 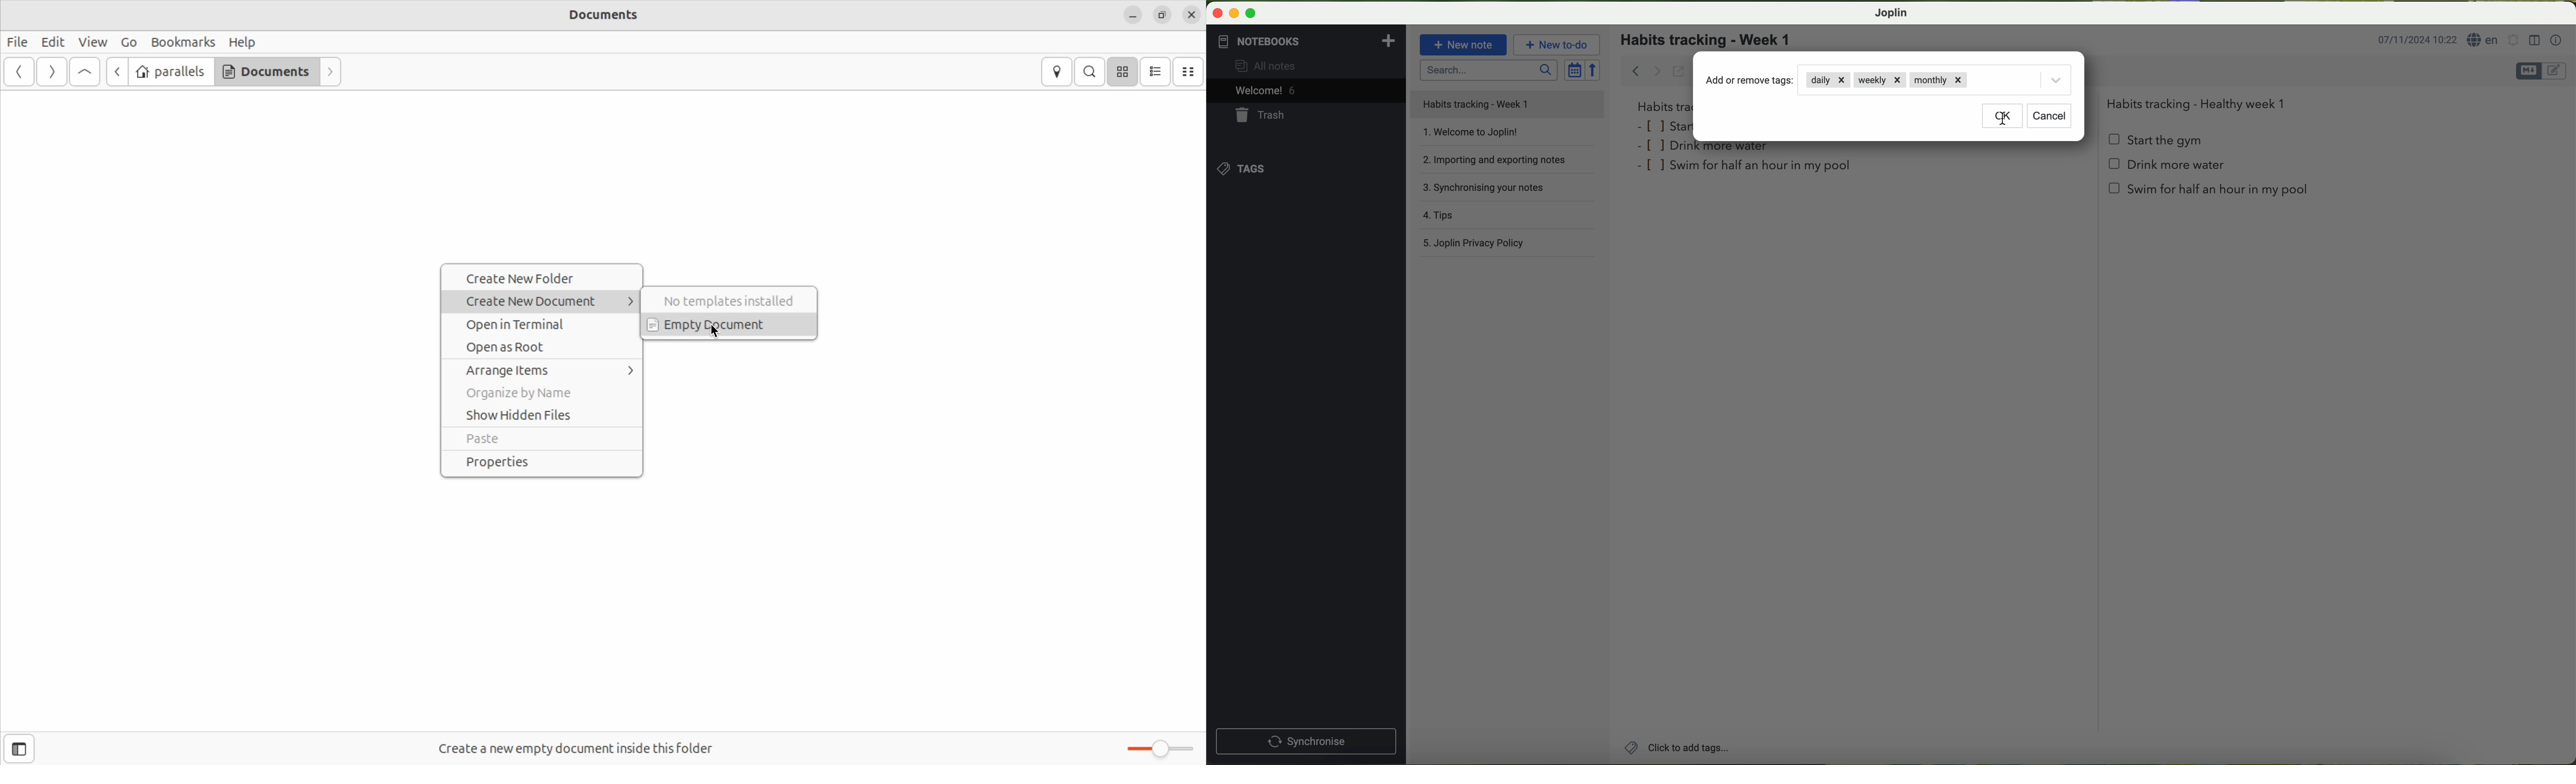 What do you see at coordinates (2157, 140) in the screenshot?
I see `start the gym` at bounding box center [2157, 140].